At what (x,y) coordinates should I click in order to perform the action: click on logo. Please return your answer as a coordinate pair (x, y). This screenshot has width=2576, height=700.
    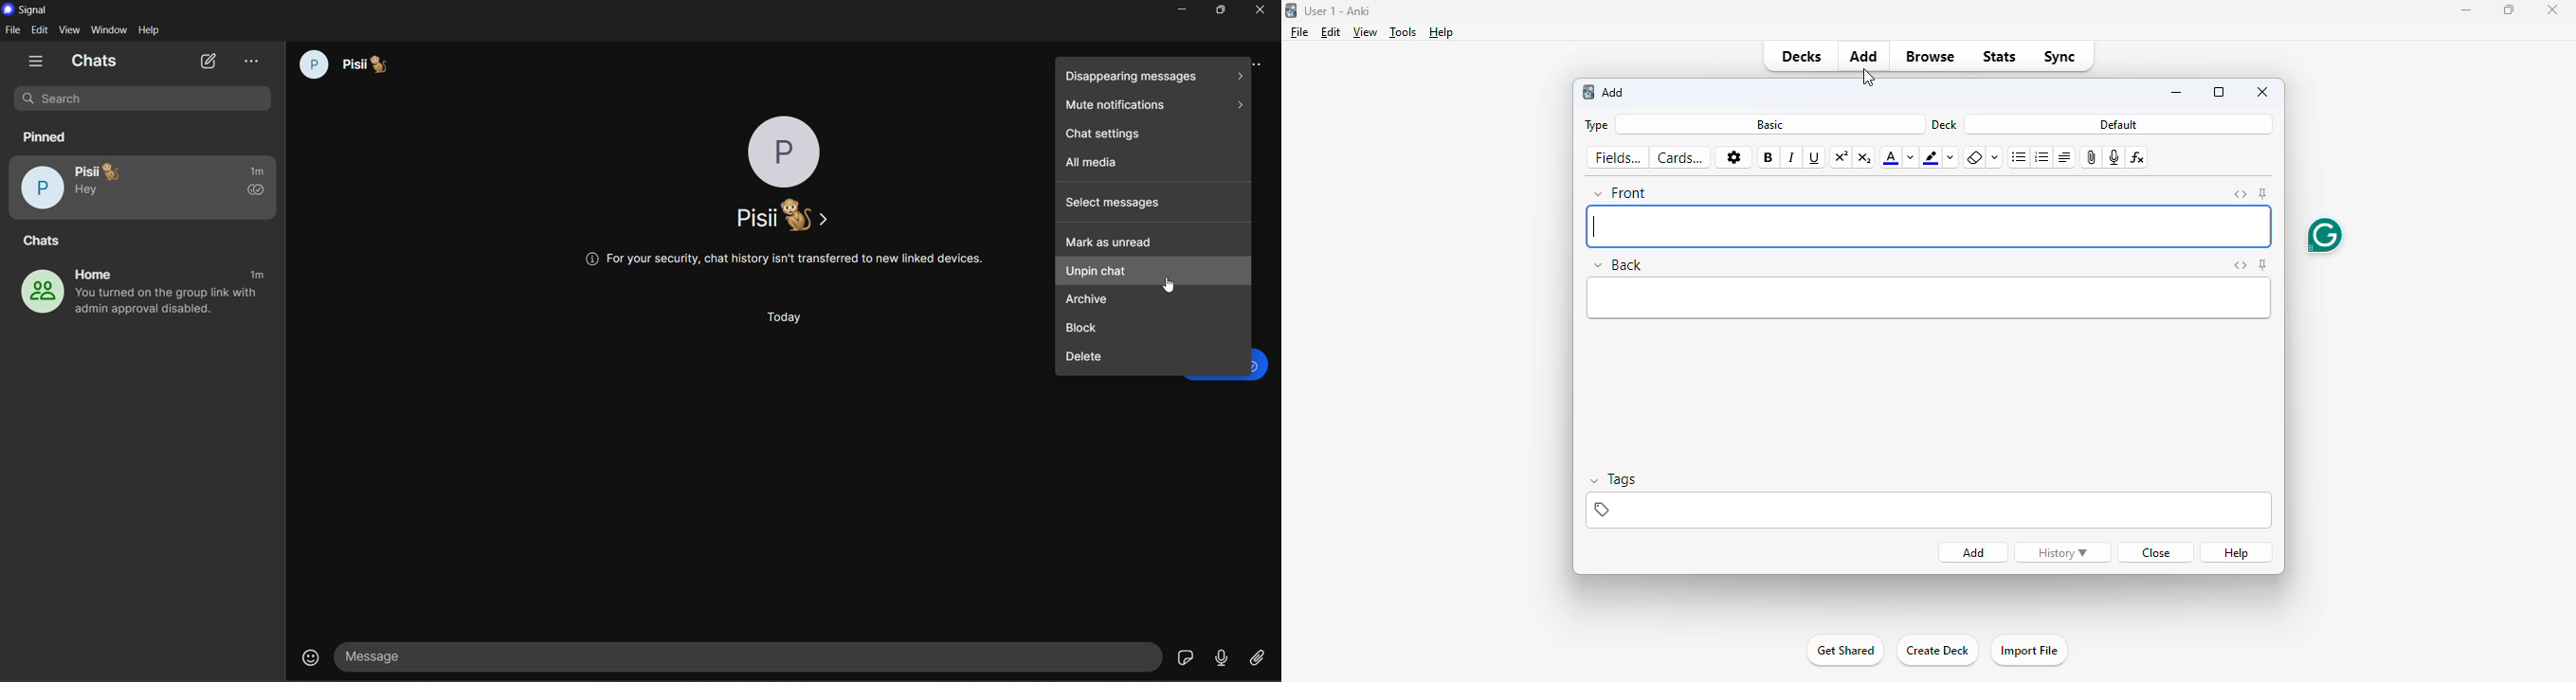
    Looking at the image, I should click on (1587, 92).